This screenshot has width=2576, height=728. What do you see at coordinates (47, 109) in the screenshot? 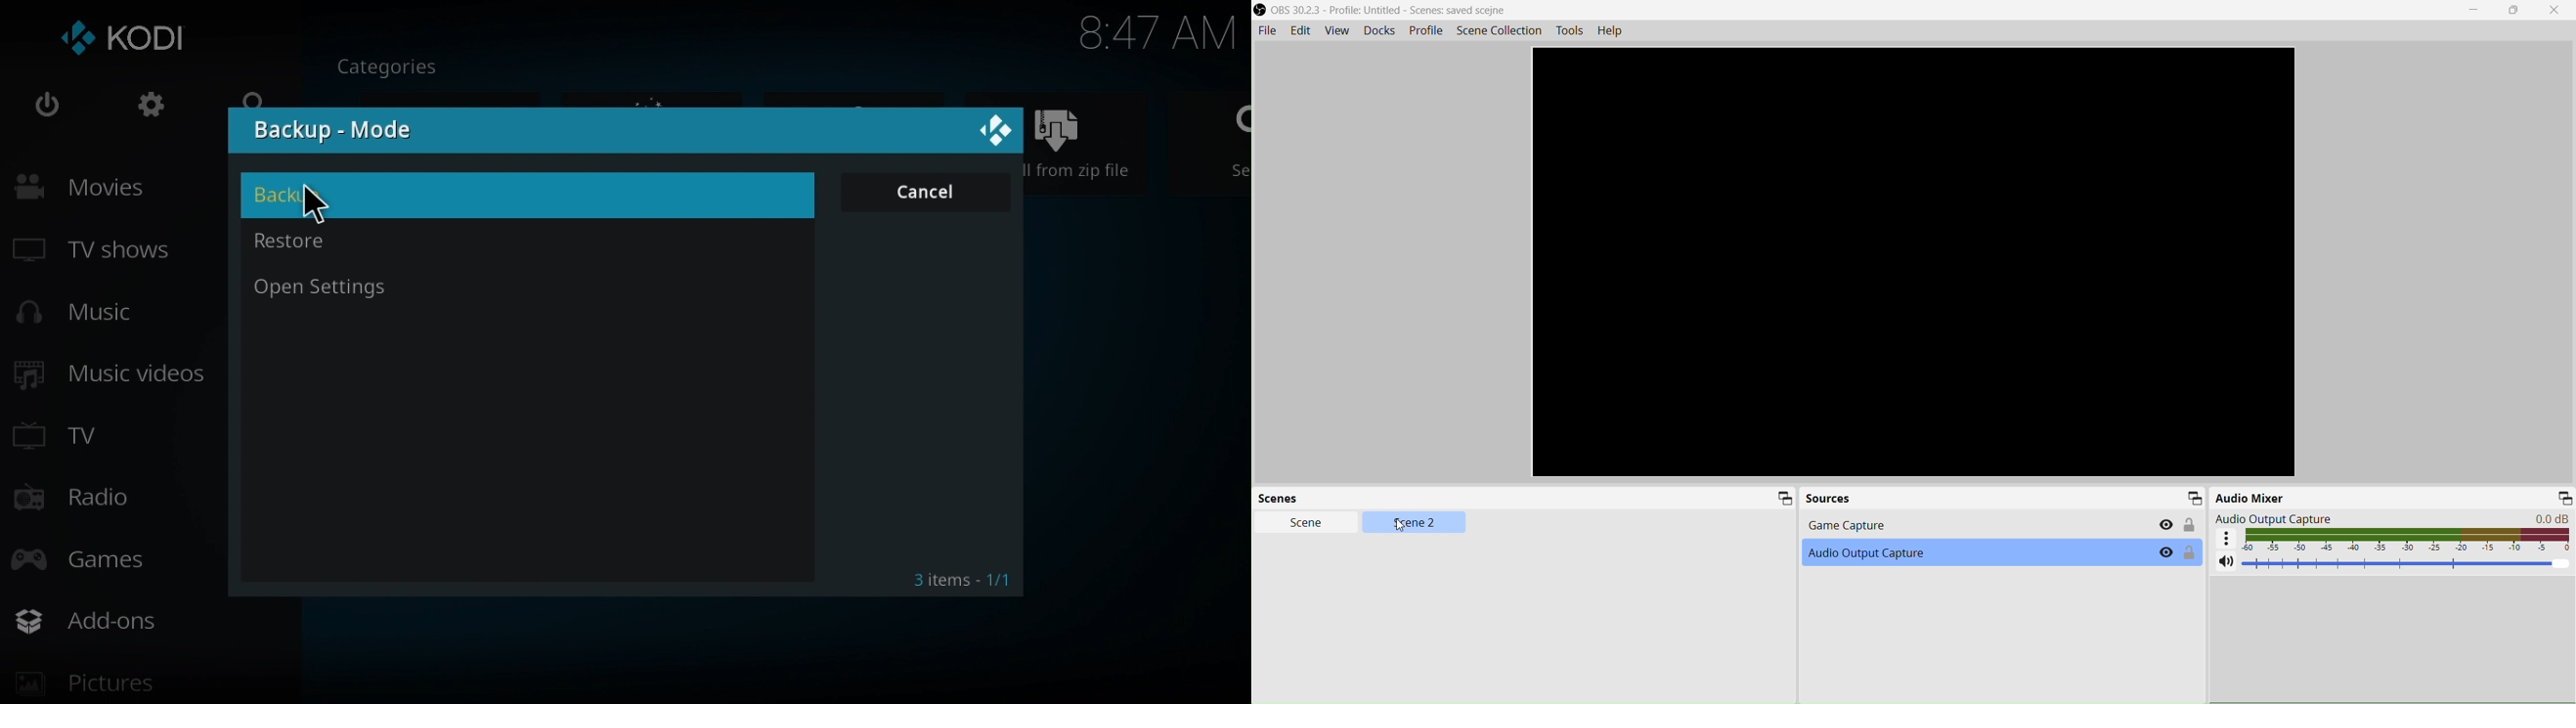
I see `Power` at bounding box center [47, 109].